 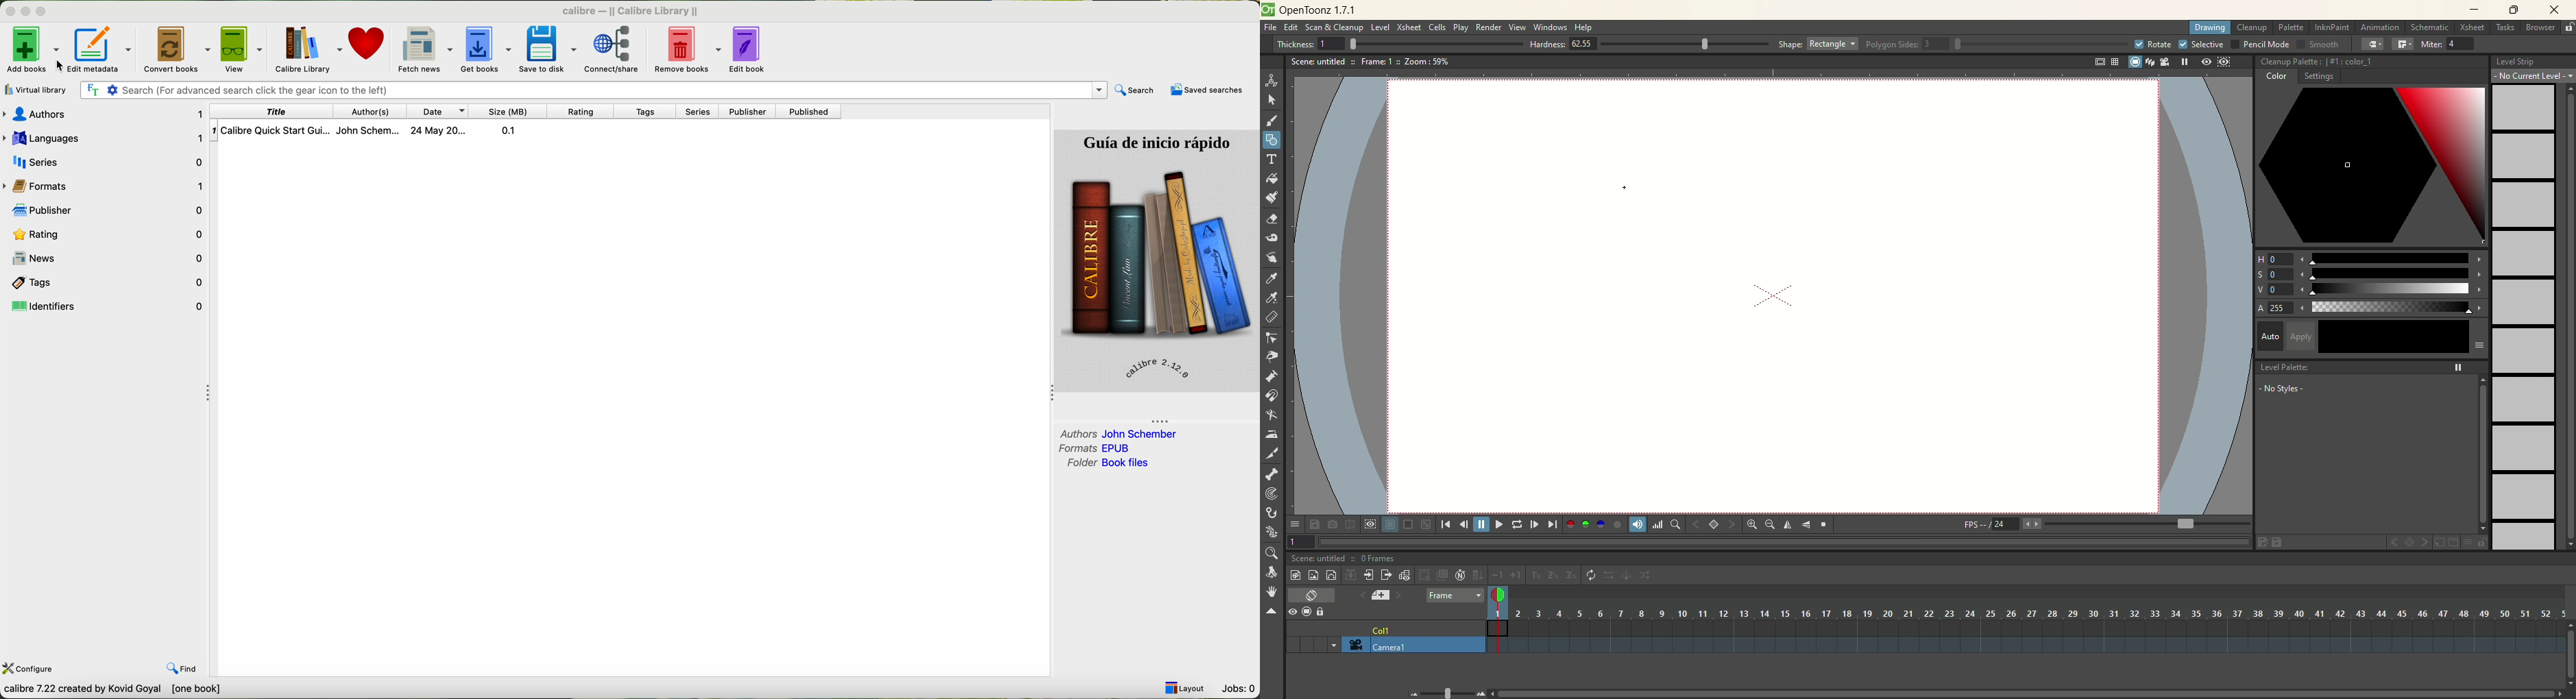 What do you see at coordinates (104, 162) in the screenshot?
I see `series` at bounding box center [104, 162].